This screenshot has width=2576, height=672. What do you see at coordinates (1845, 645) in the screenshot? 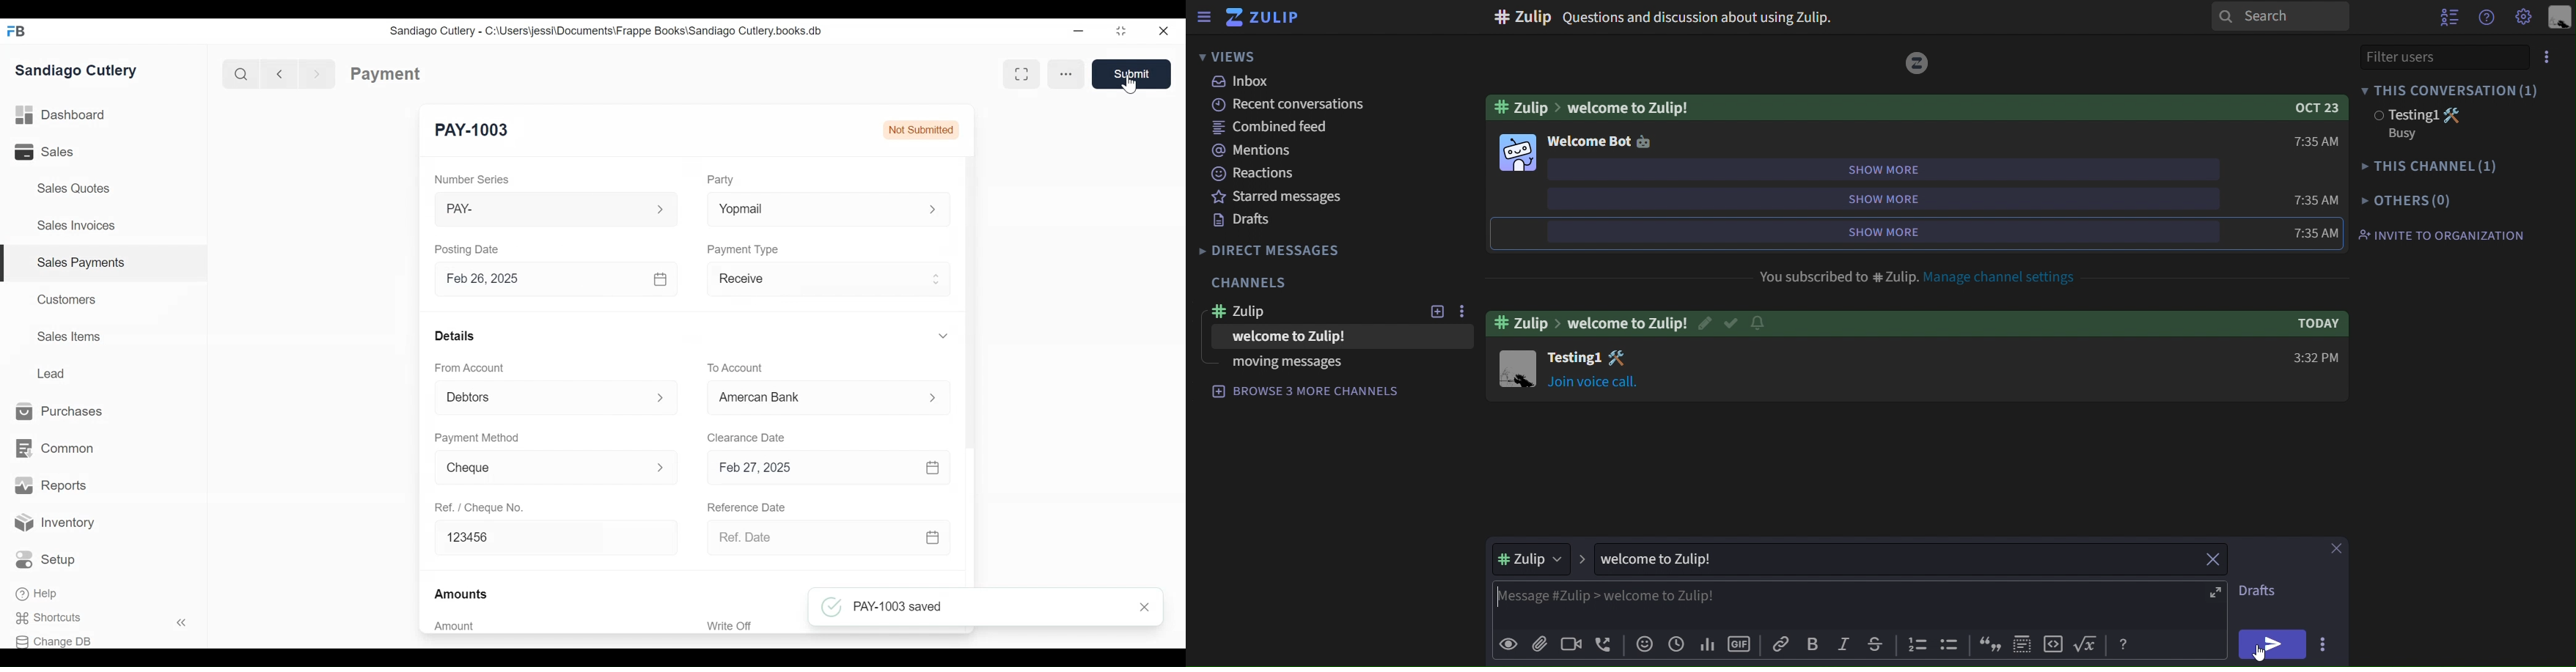
I see `italic` at bounding box center [1845, 645].